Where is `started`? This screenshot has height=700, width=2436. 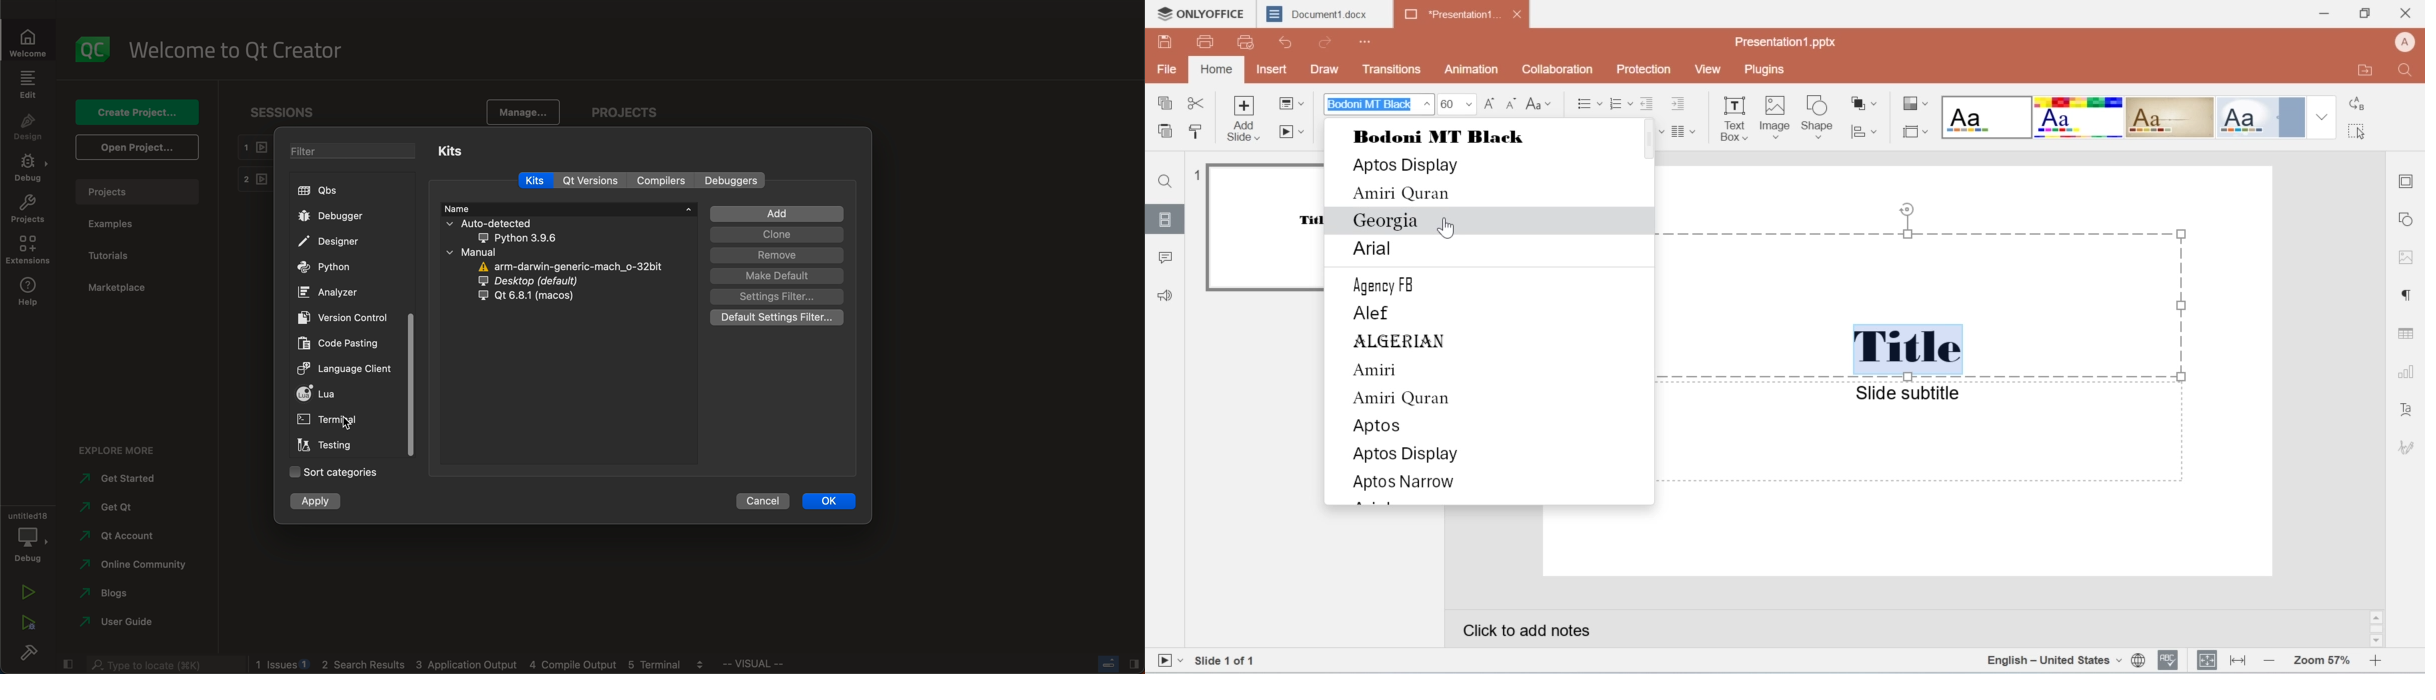 started is located at coordinates (125, 479).